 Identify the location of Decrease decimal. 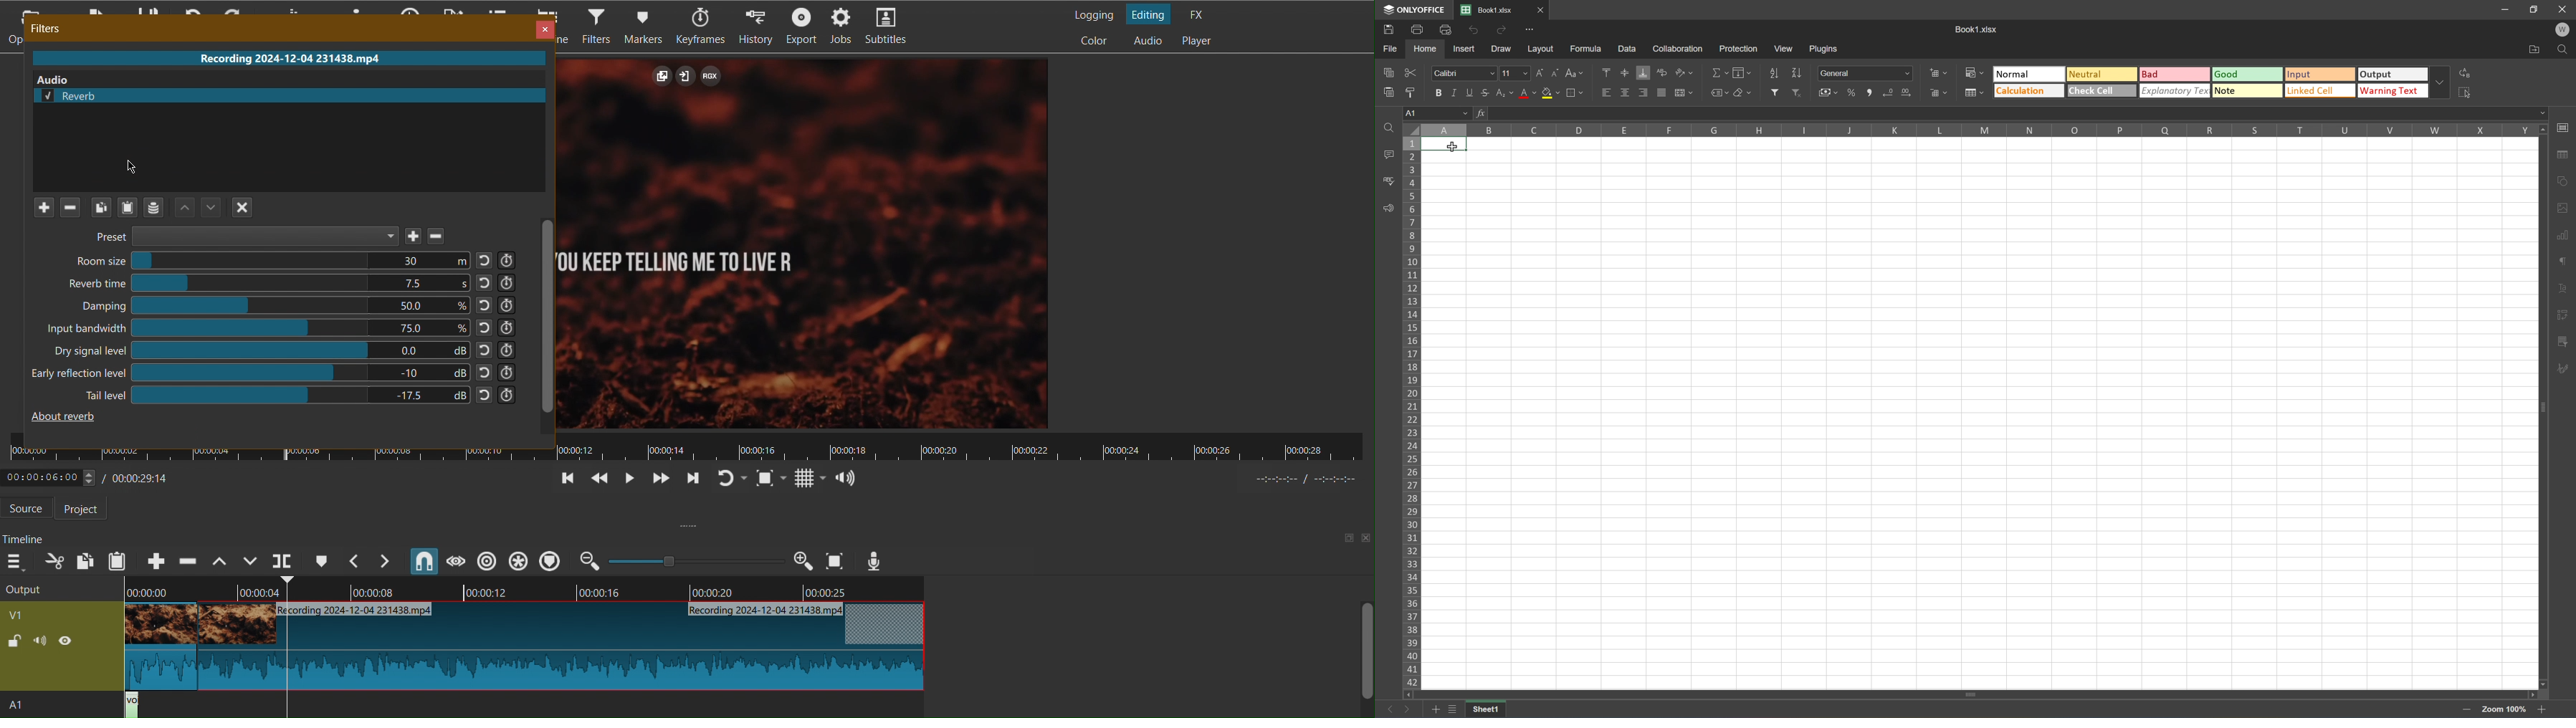
(1891, 92).